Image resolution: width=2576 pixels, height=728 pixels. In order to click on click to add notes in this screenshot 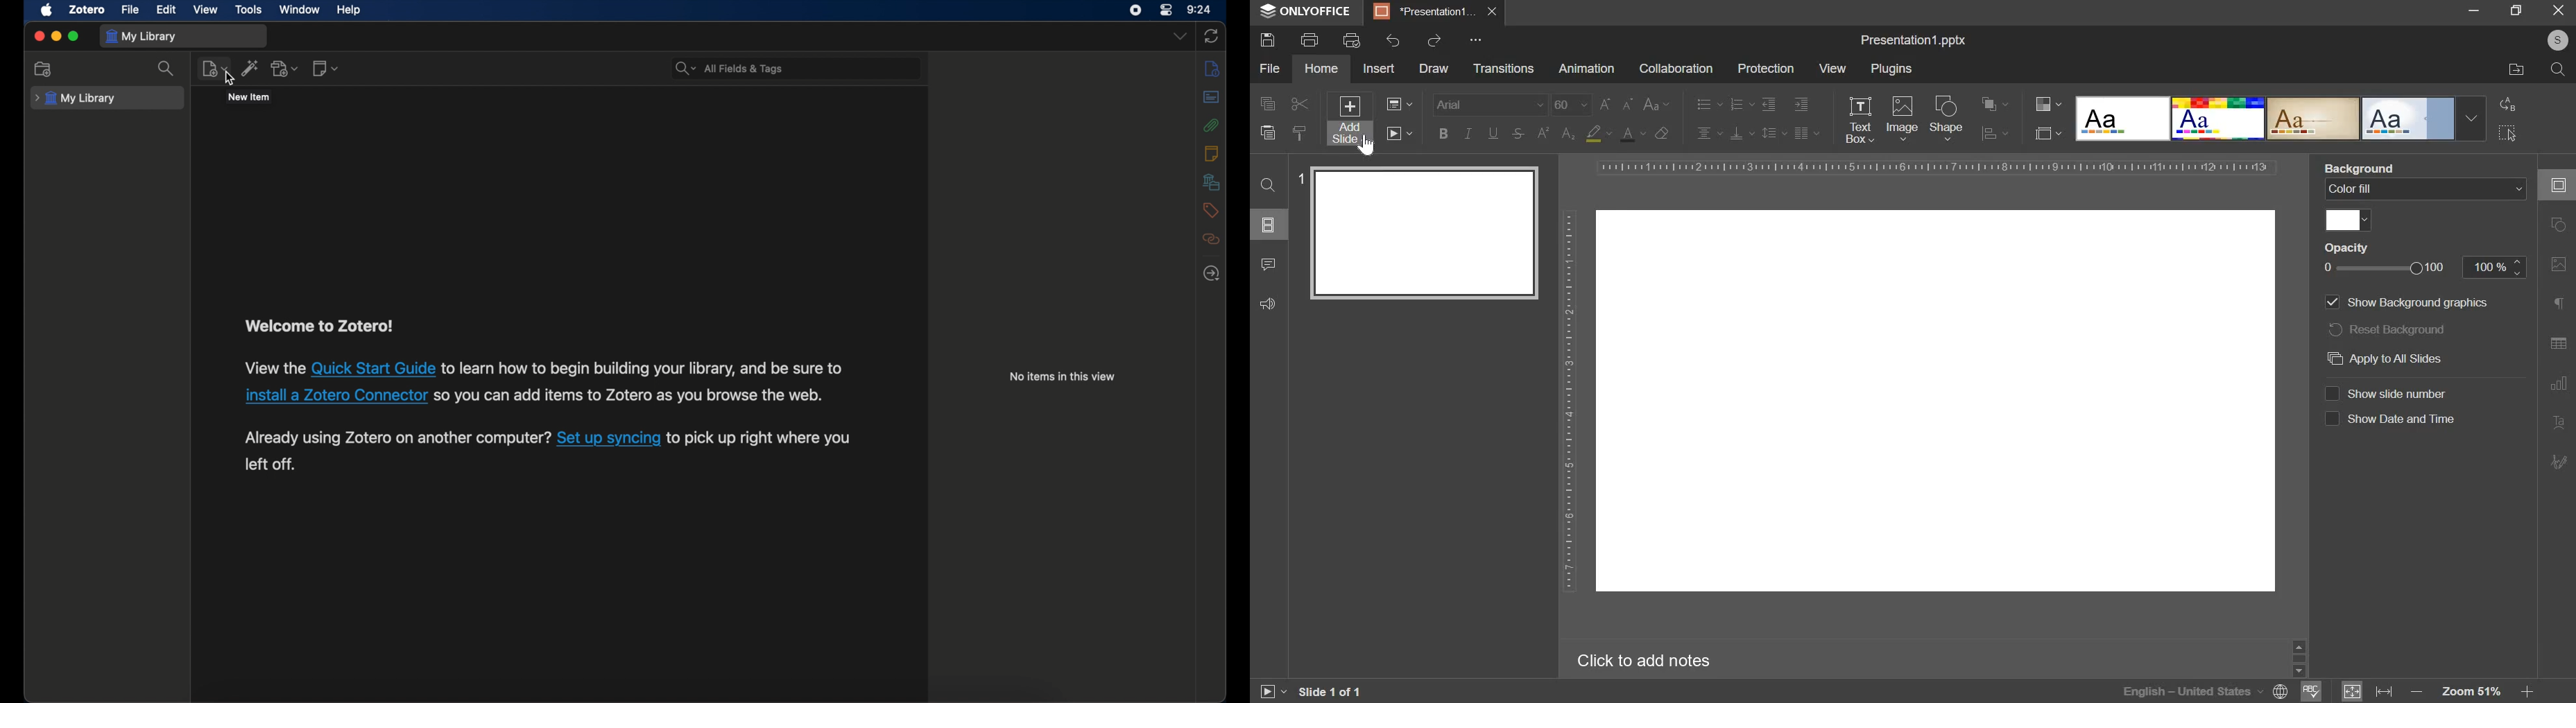, I will do `click(1654, 660)`.